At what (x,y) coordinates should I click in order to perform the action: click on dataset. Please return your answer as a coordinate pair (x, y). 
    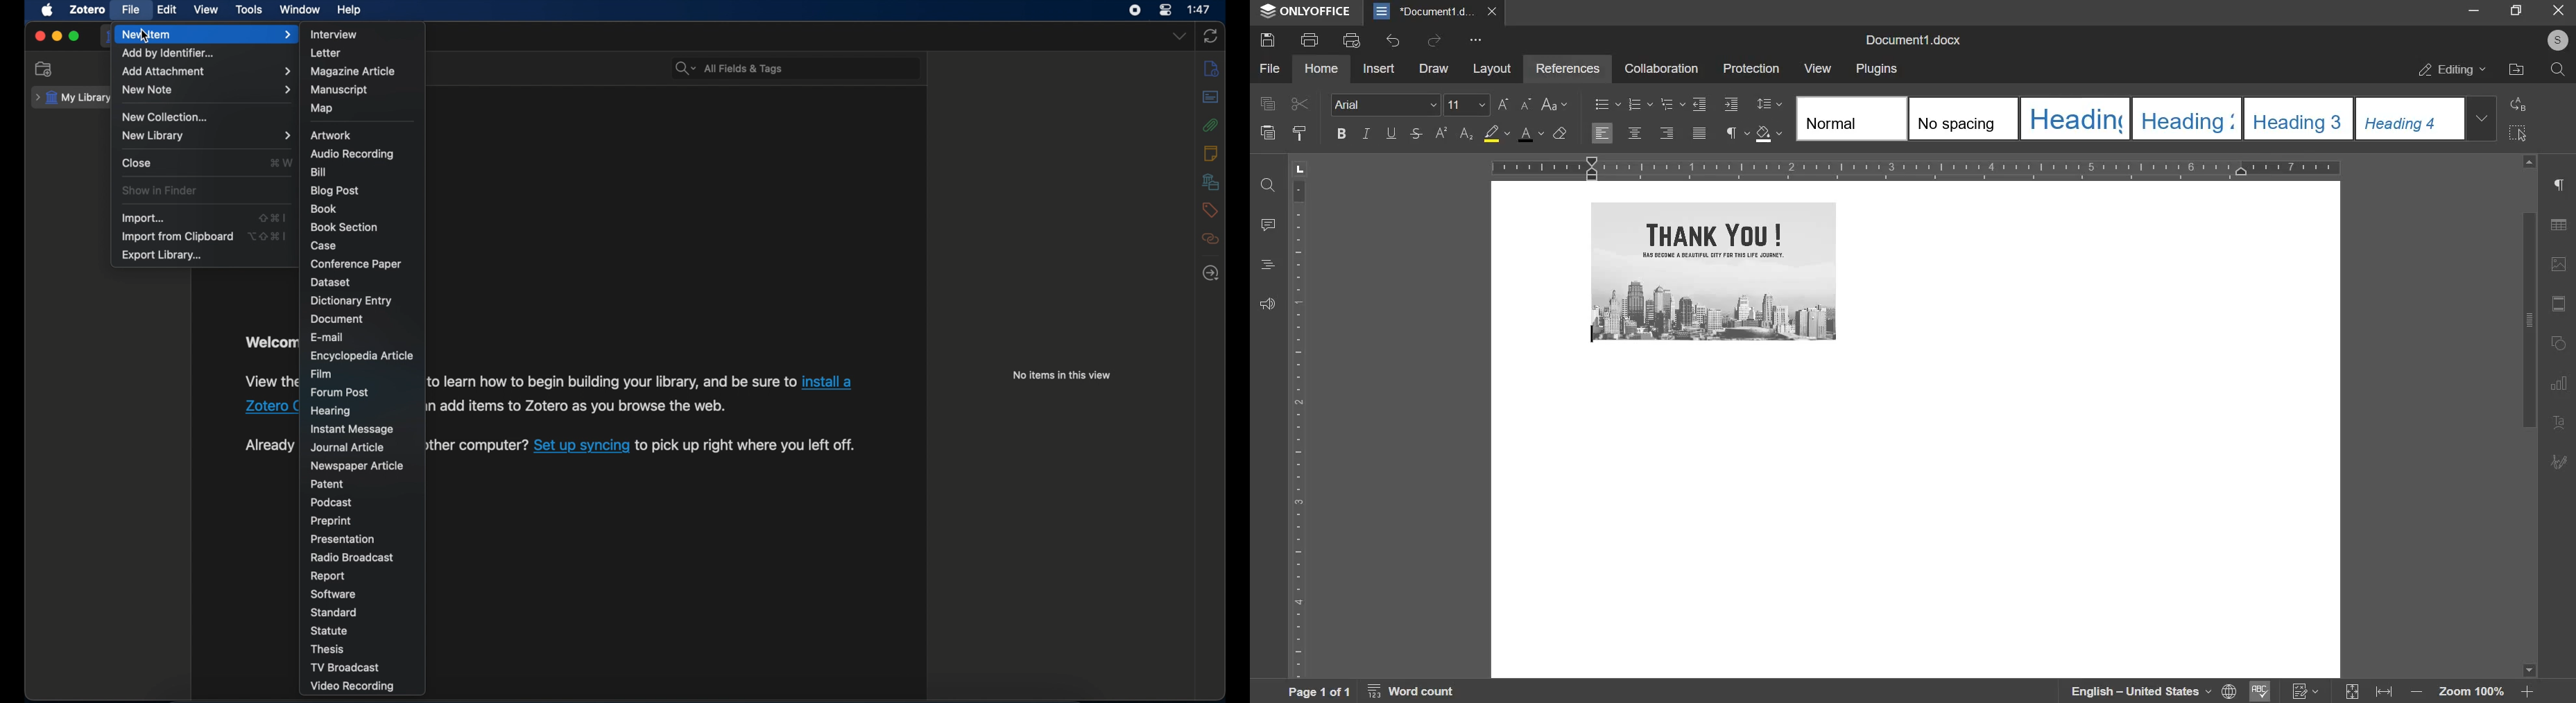
    Looking at the image, I should click on (330, 282).